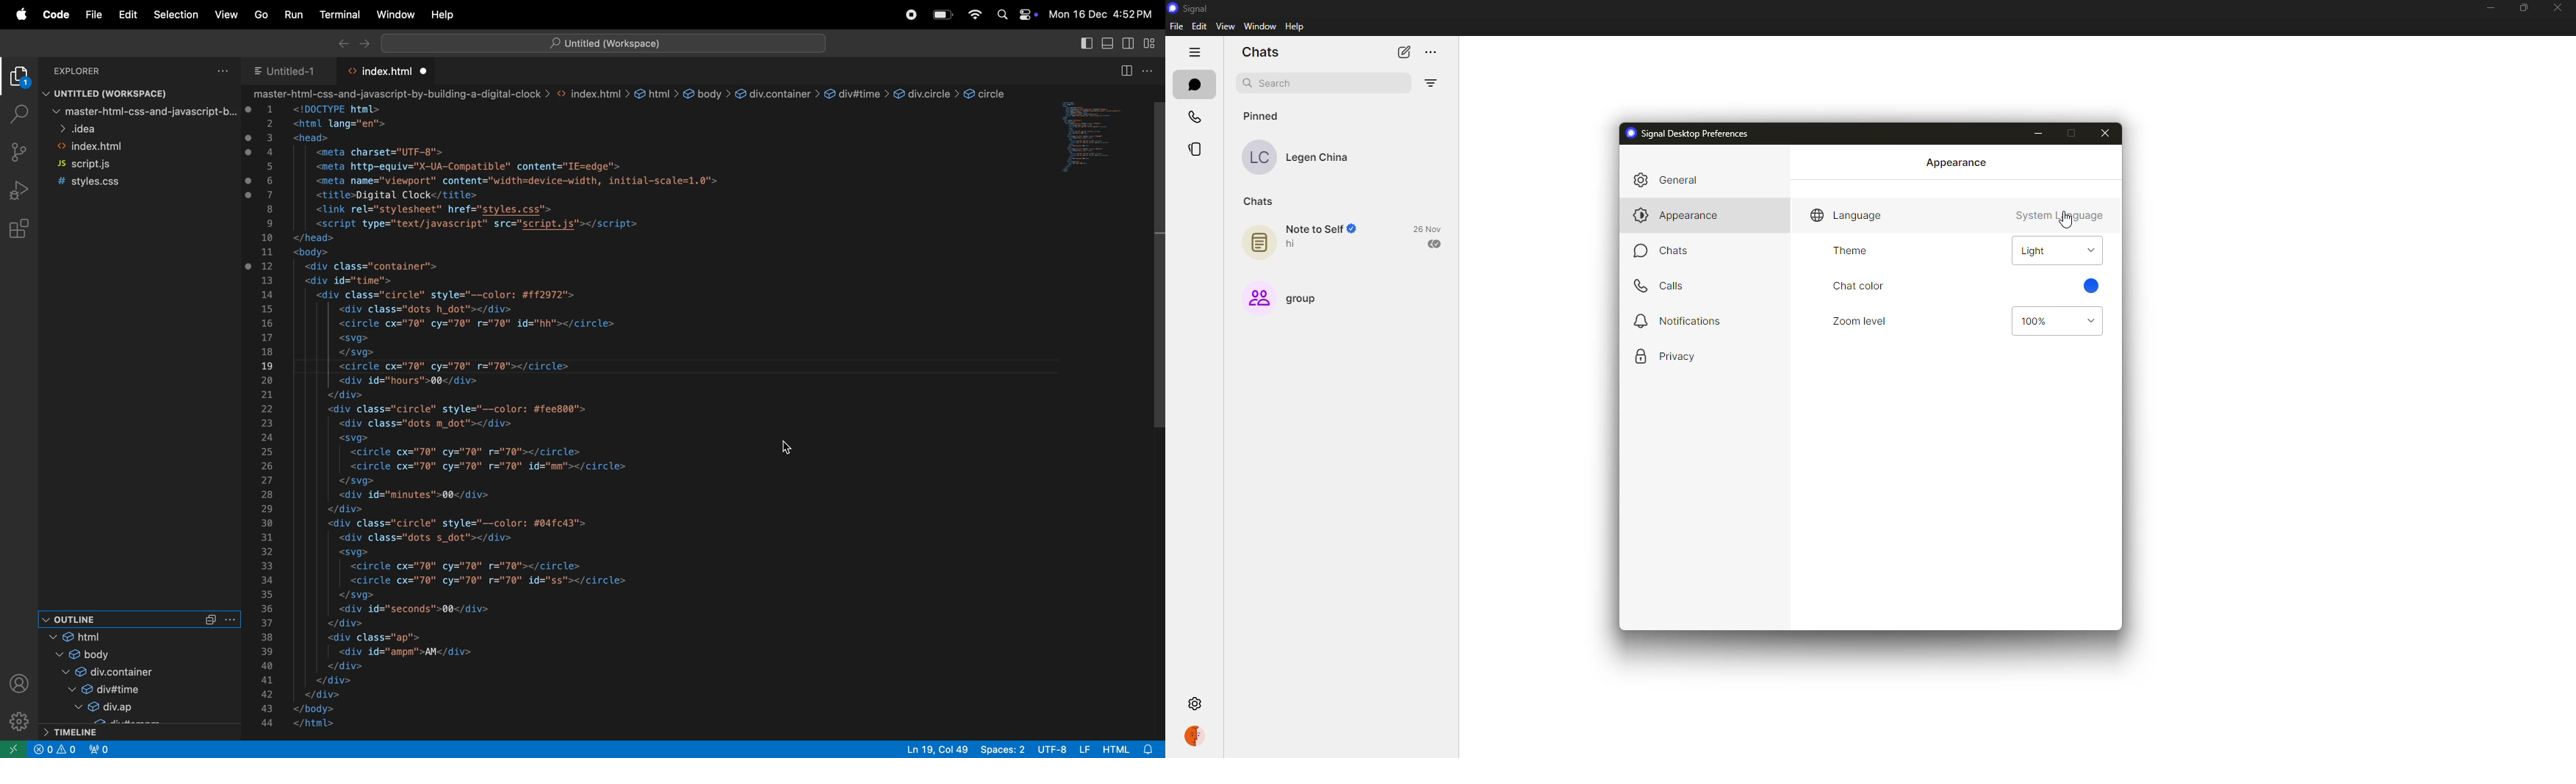  I want to click on help, so click(1294, 28).